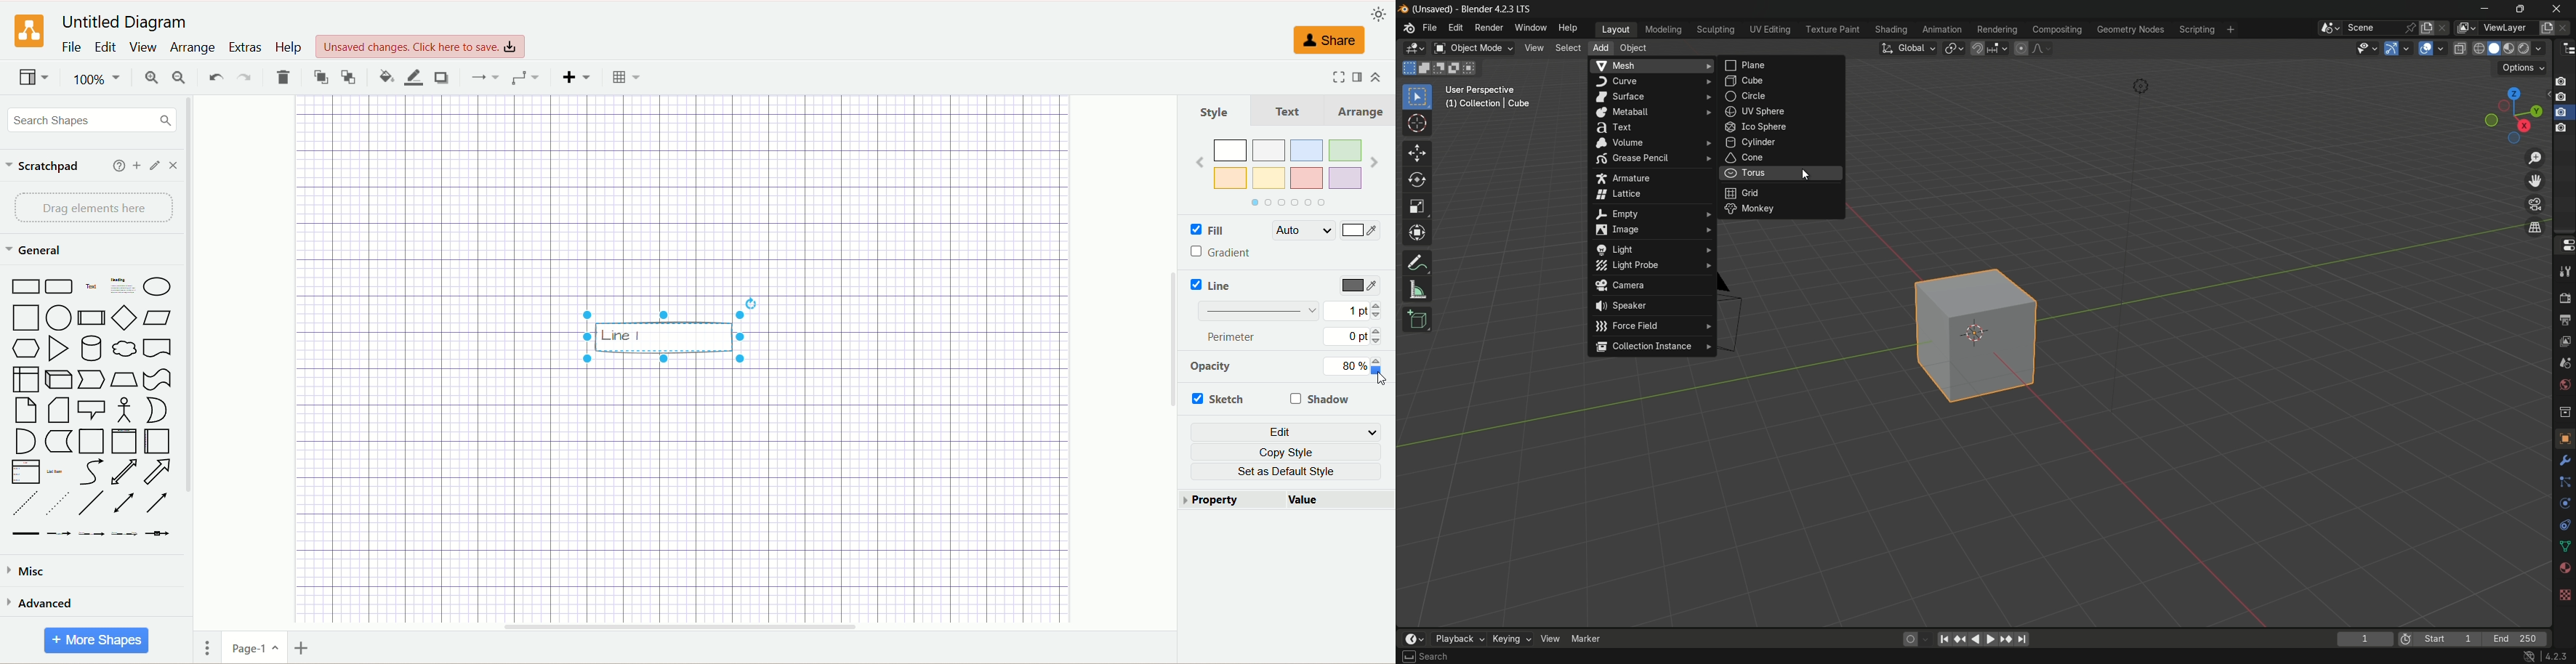 This screenshot has width=2576, height=672. I want to click on Step, so click(93, 380).